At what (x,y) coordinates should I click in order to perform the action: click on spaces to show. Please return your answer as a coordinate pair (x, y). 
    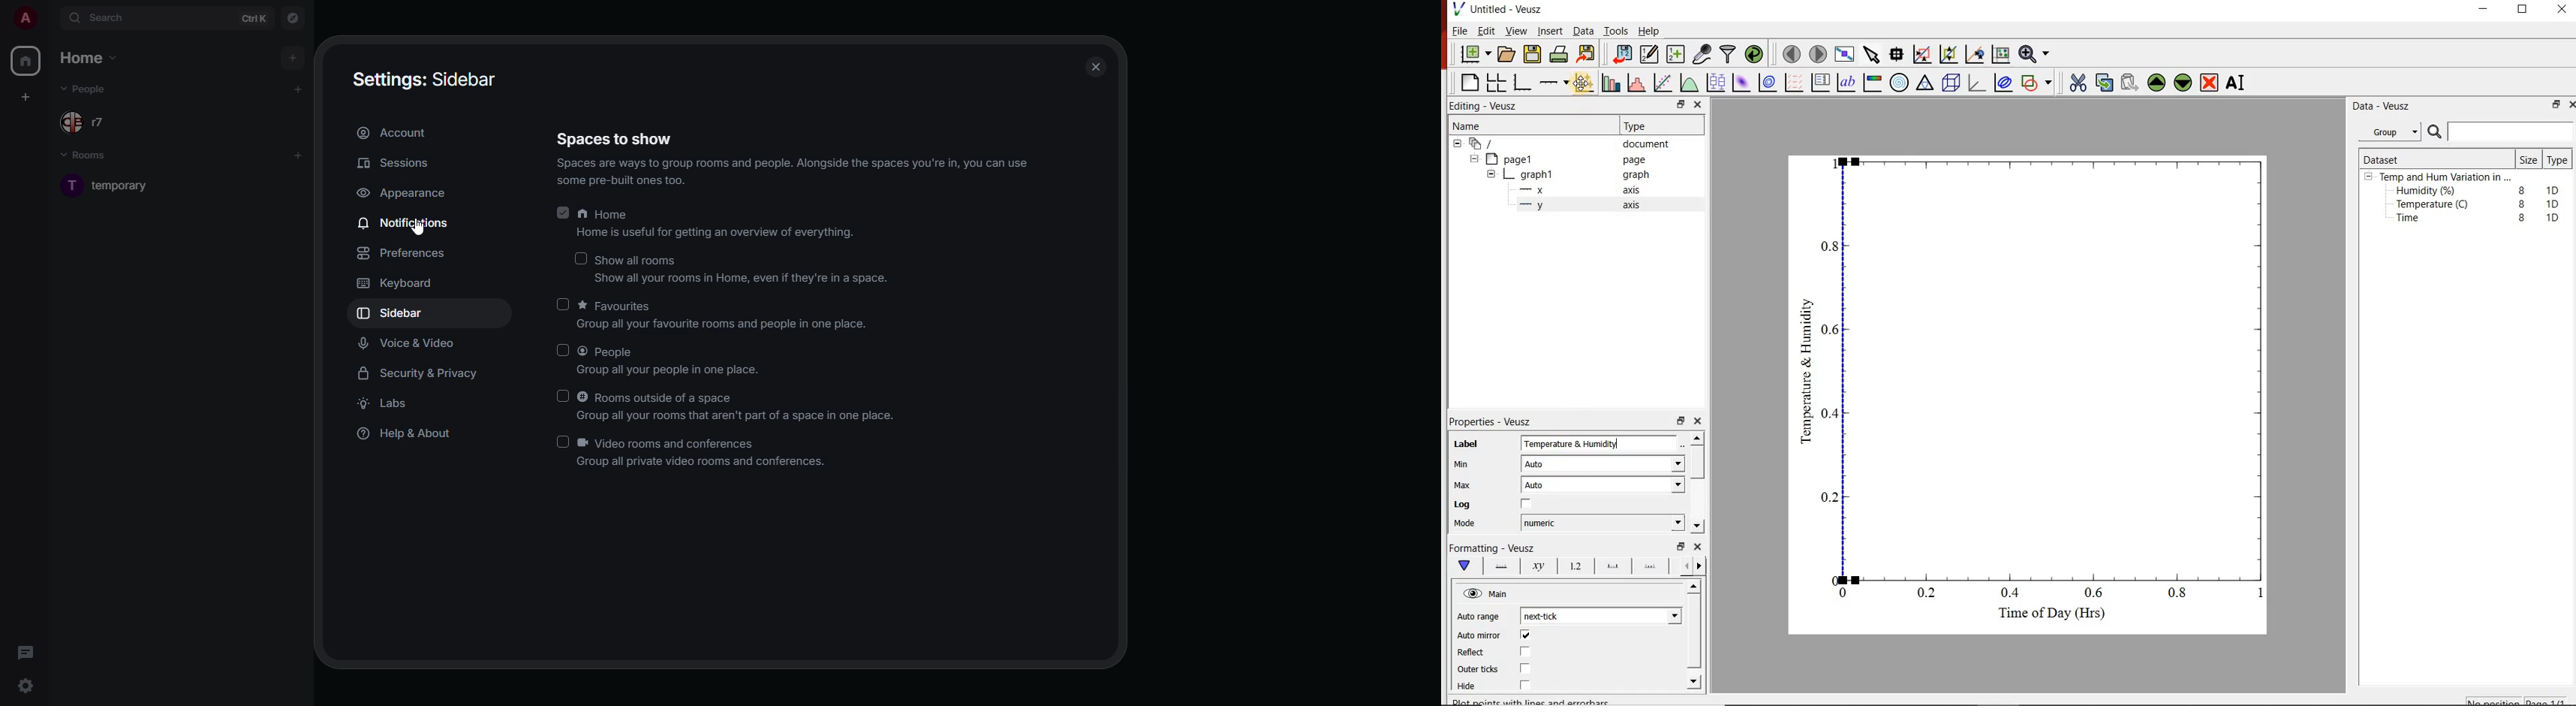
    Looking at the image, I should click on (615, 137).